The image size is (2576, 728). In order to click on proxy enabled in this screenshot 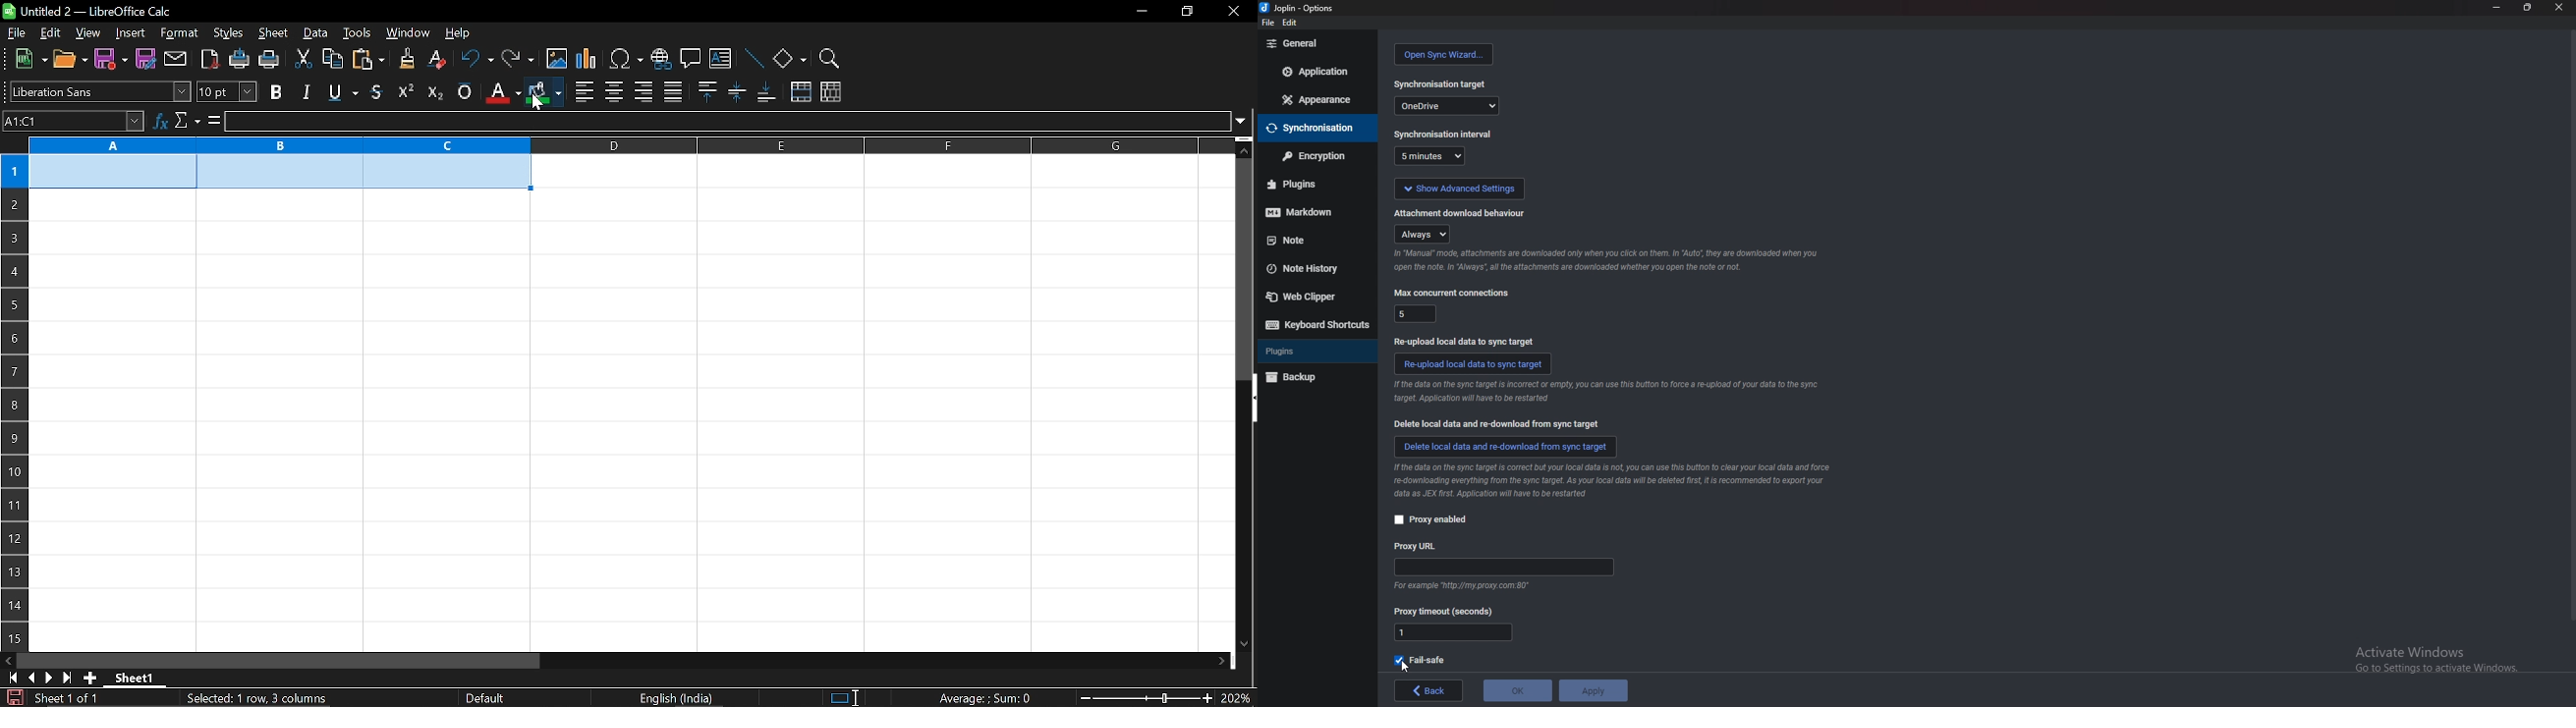, I will do `click(1434, 520)`.